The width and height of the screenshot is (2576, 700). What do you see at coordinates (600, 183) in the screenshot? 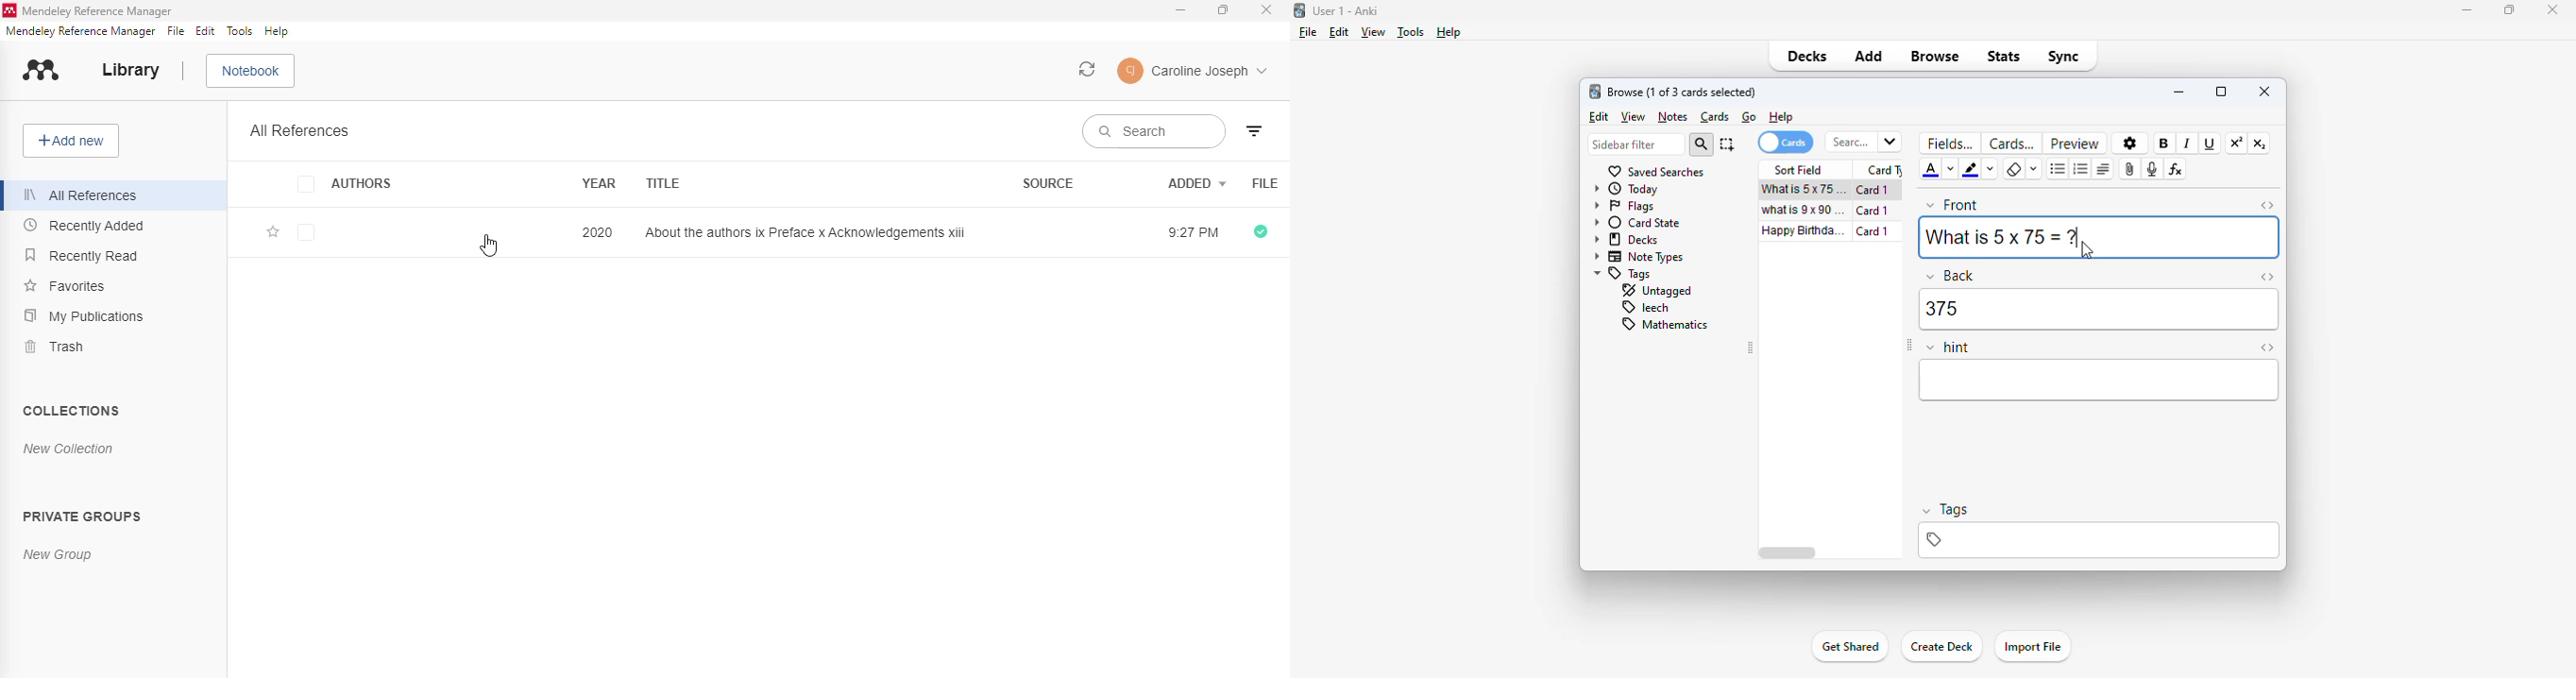
I see `year` at bounding box center [600, 183].